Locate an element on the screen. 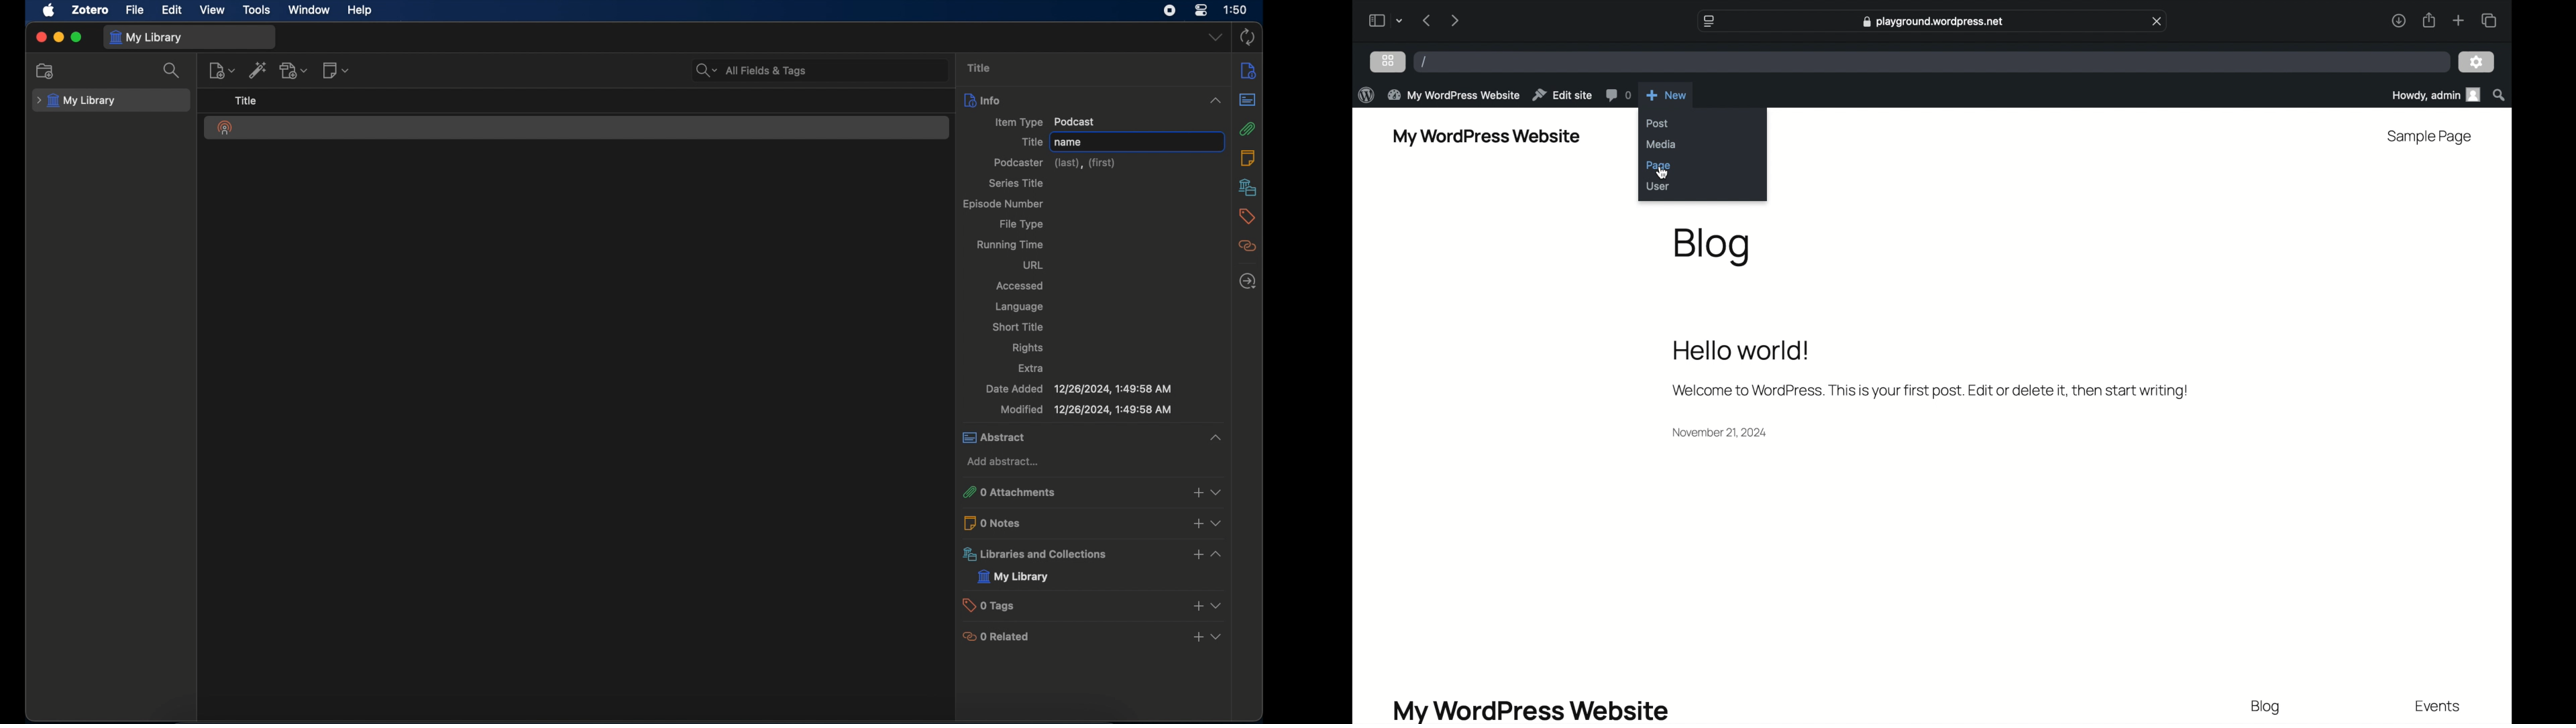 Image resolution: width=2576 pixels, height=728 pixels. 0 related is located at coordinates (1094, 638).